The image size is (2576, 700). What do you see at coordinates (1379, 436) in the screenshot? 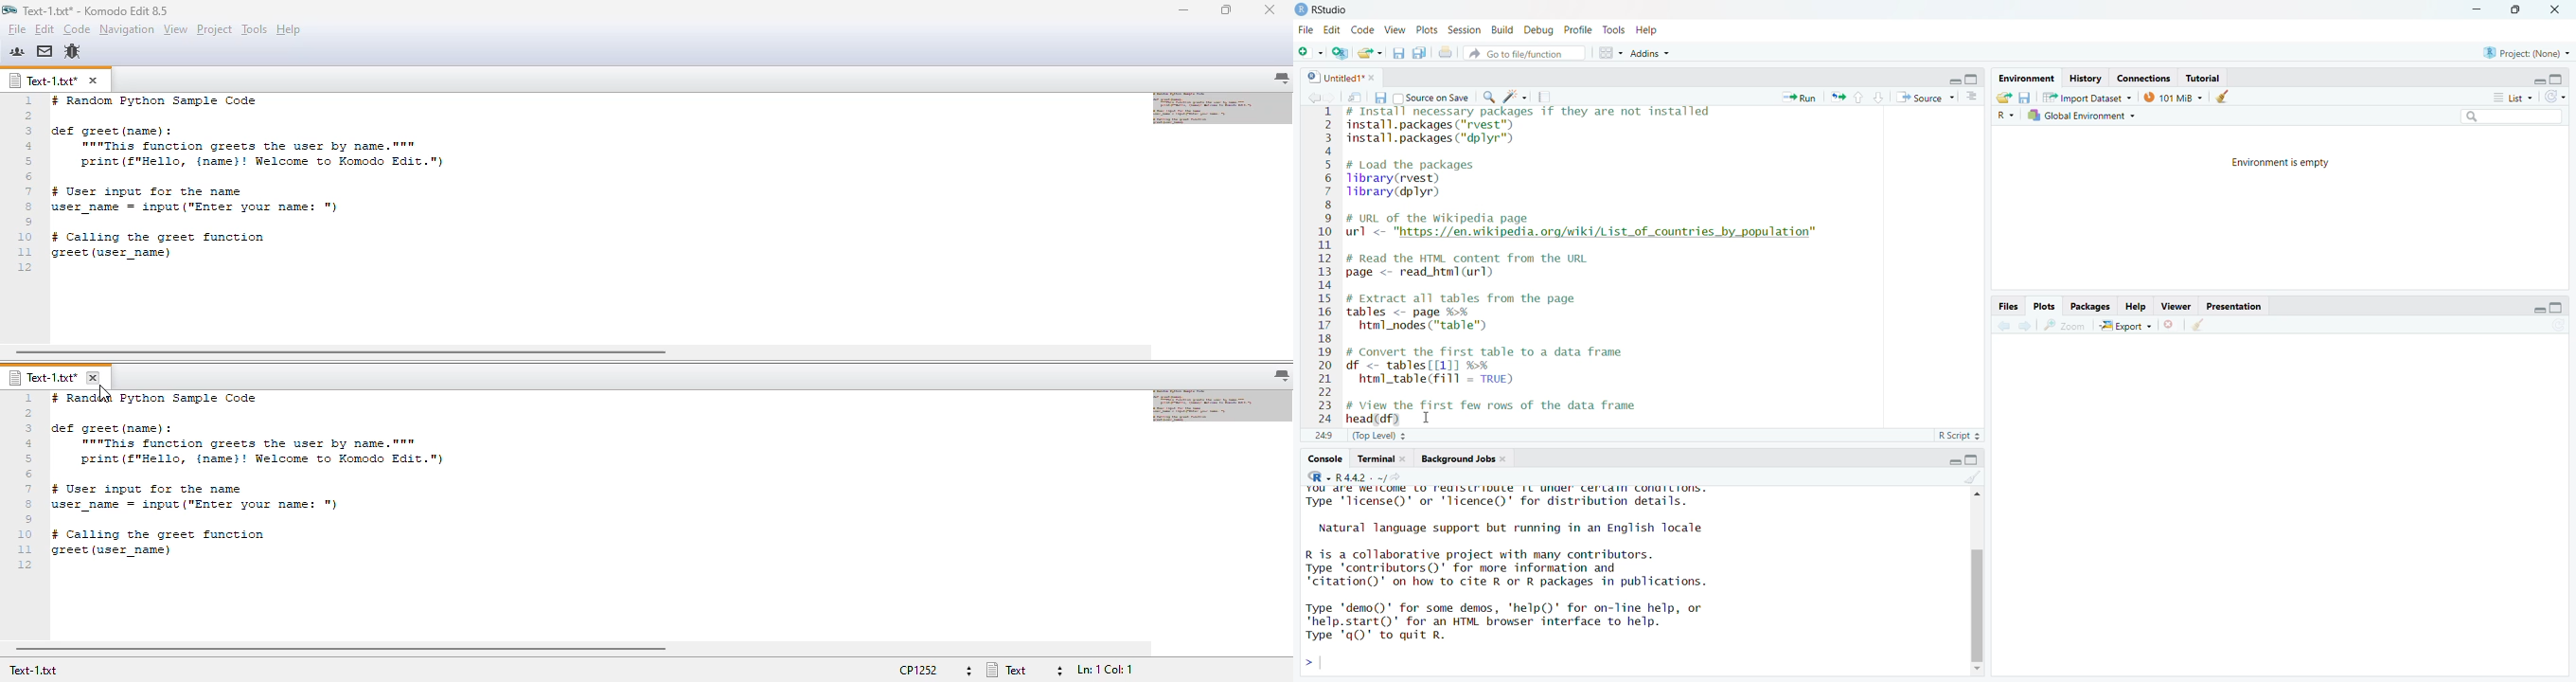
I see `(Top level)` at bounding box center [1379, 436].